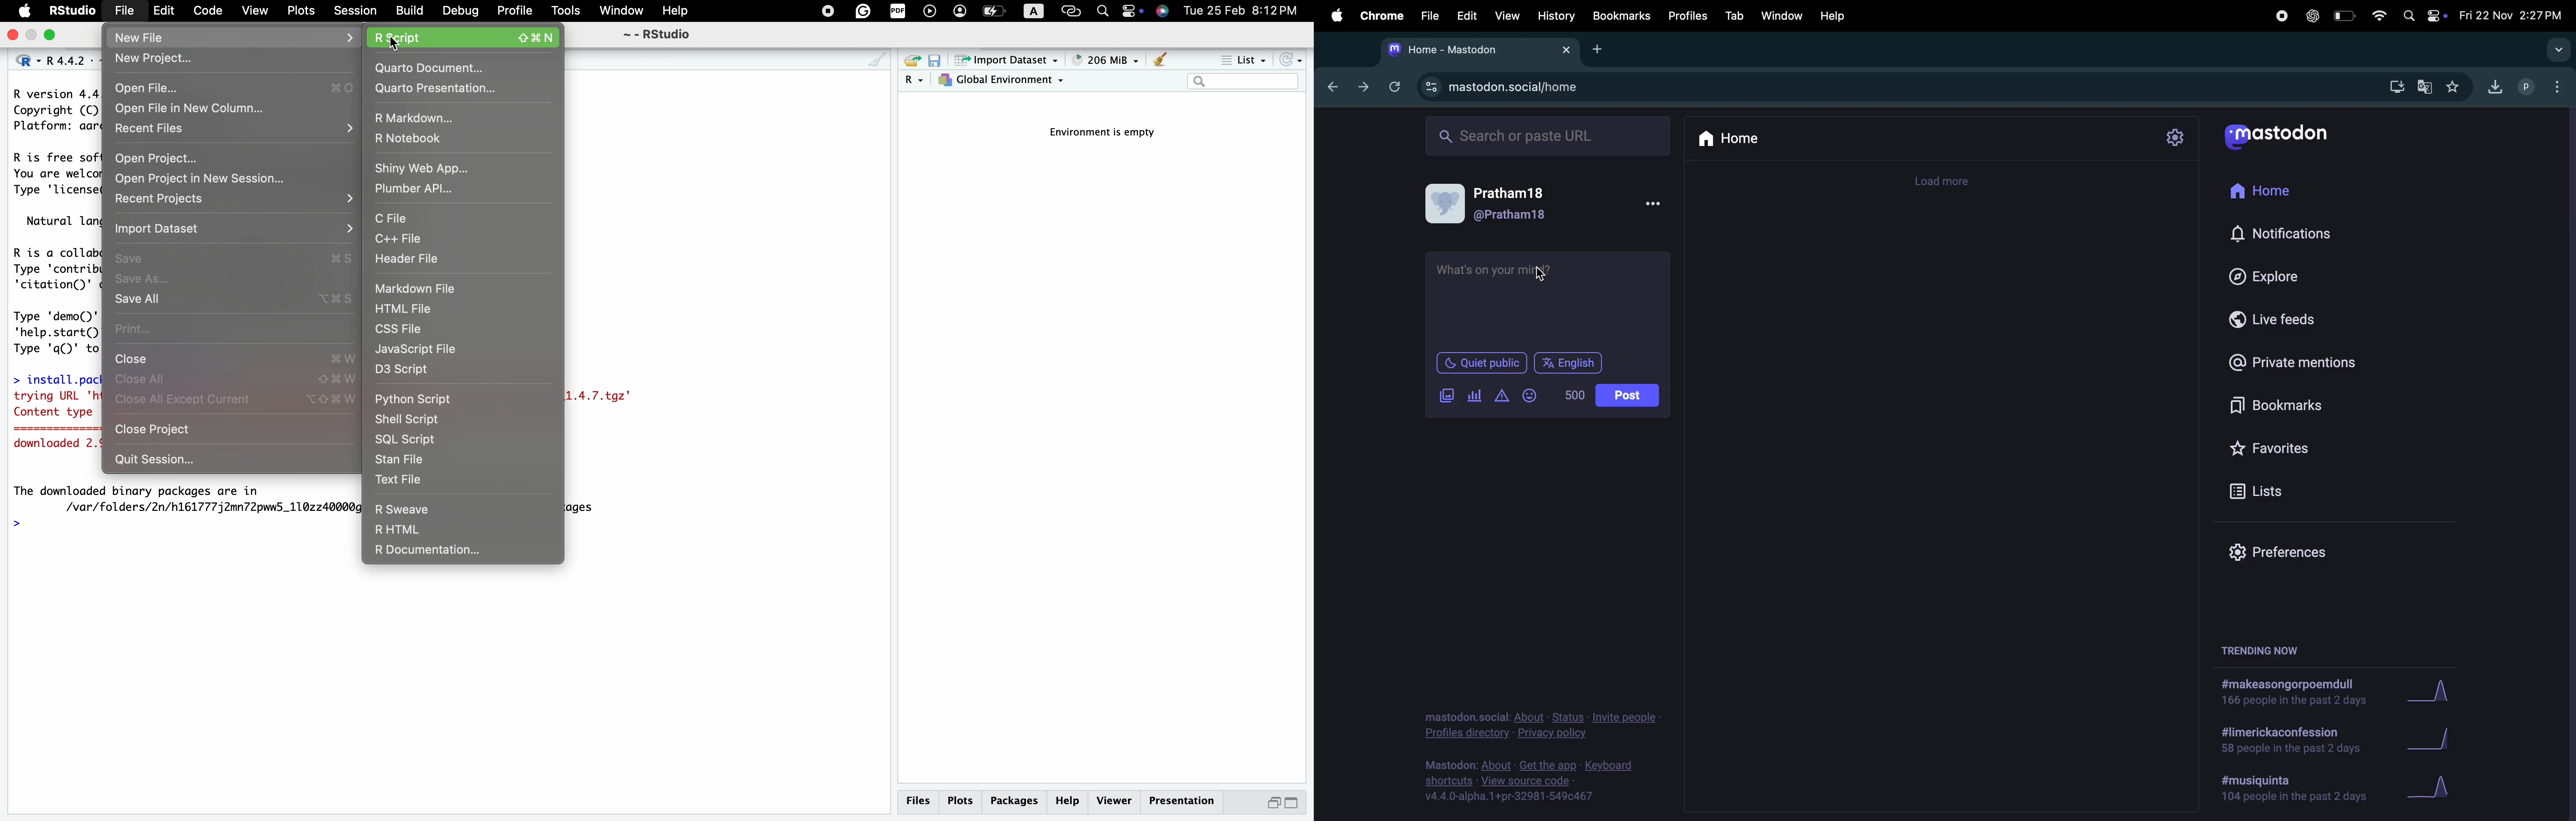  I want to click on R notebook, so click(458, 138).